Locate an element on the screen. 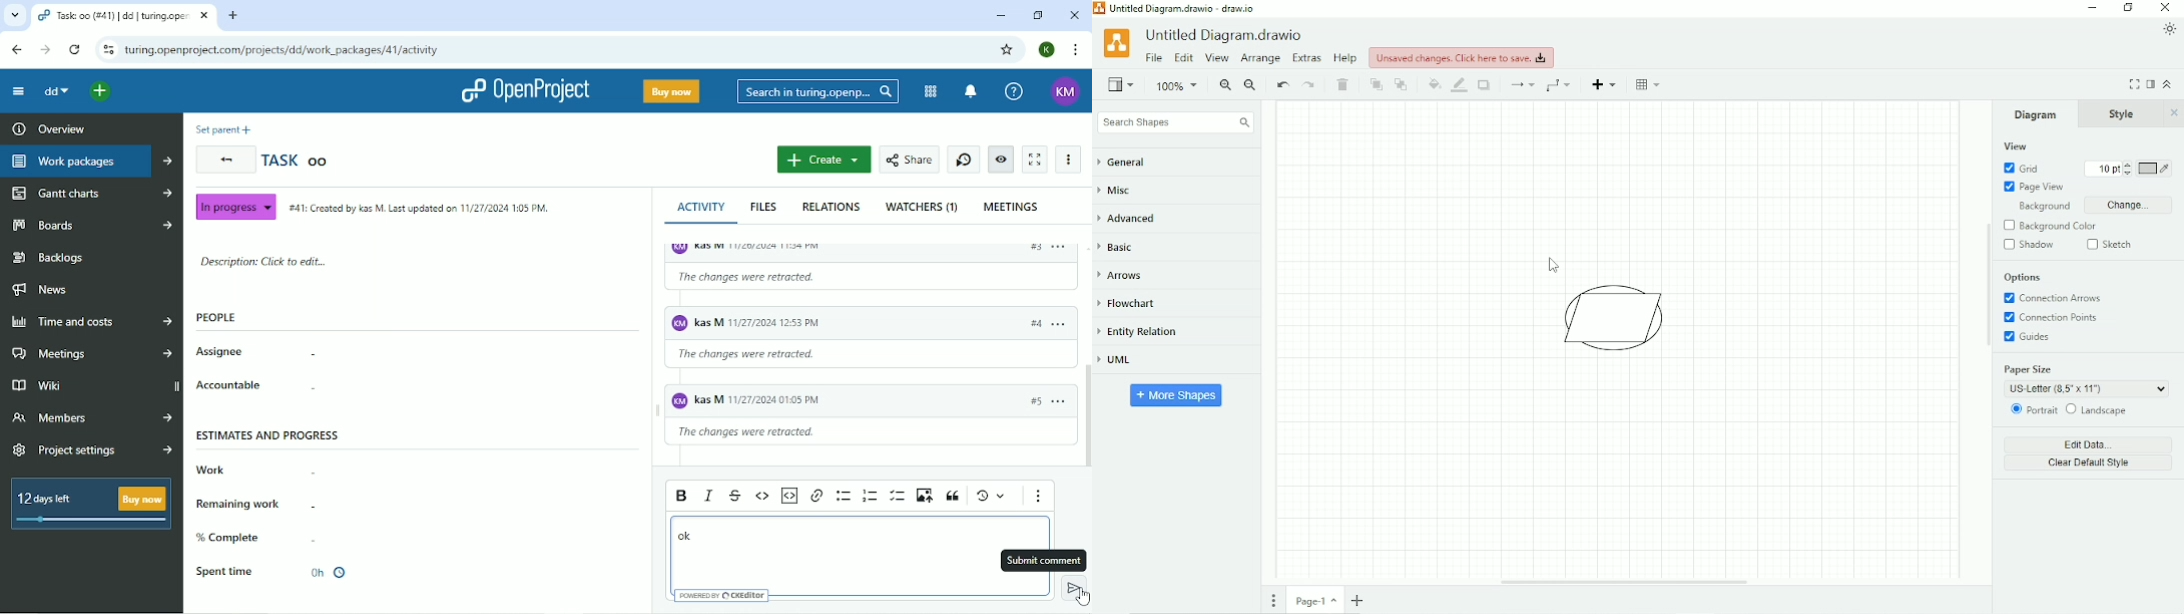  Delete is located at coordinates (1345, 85).